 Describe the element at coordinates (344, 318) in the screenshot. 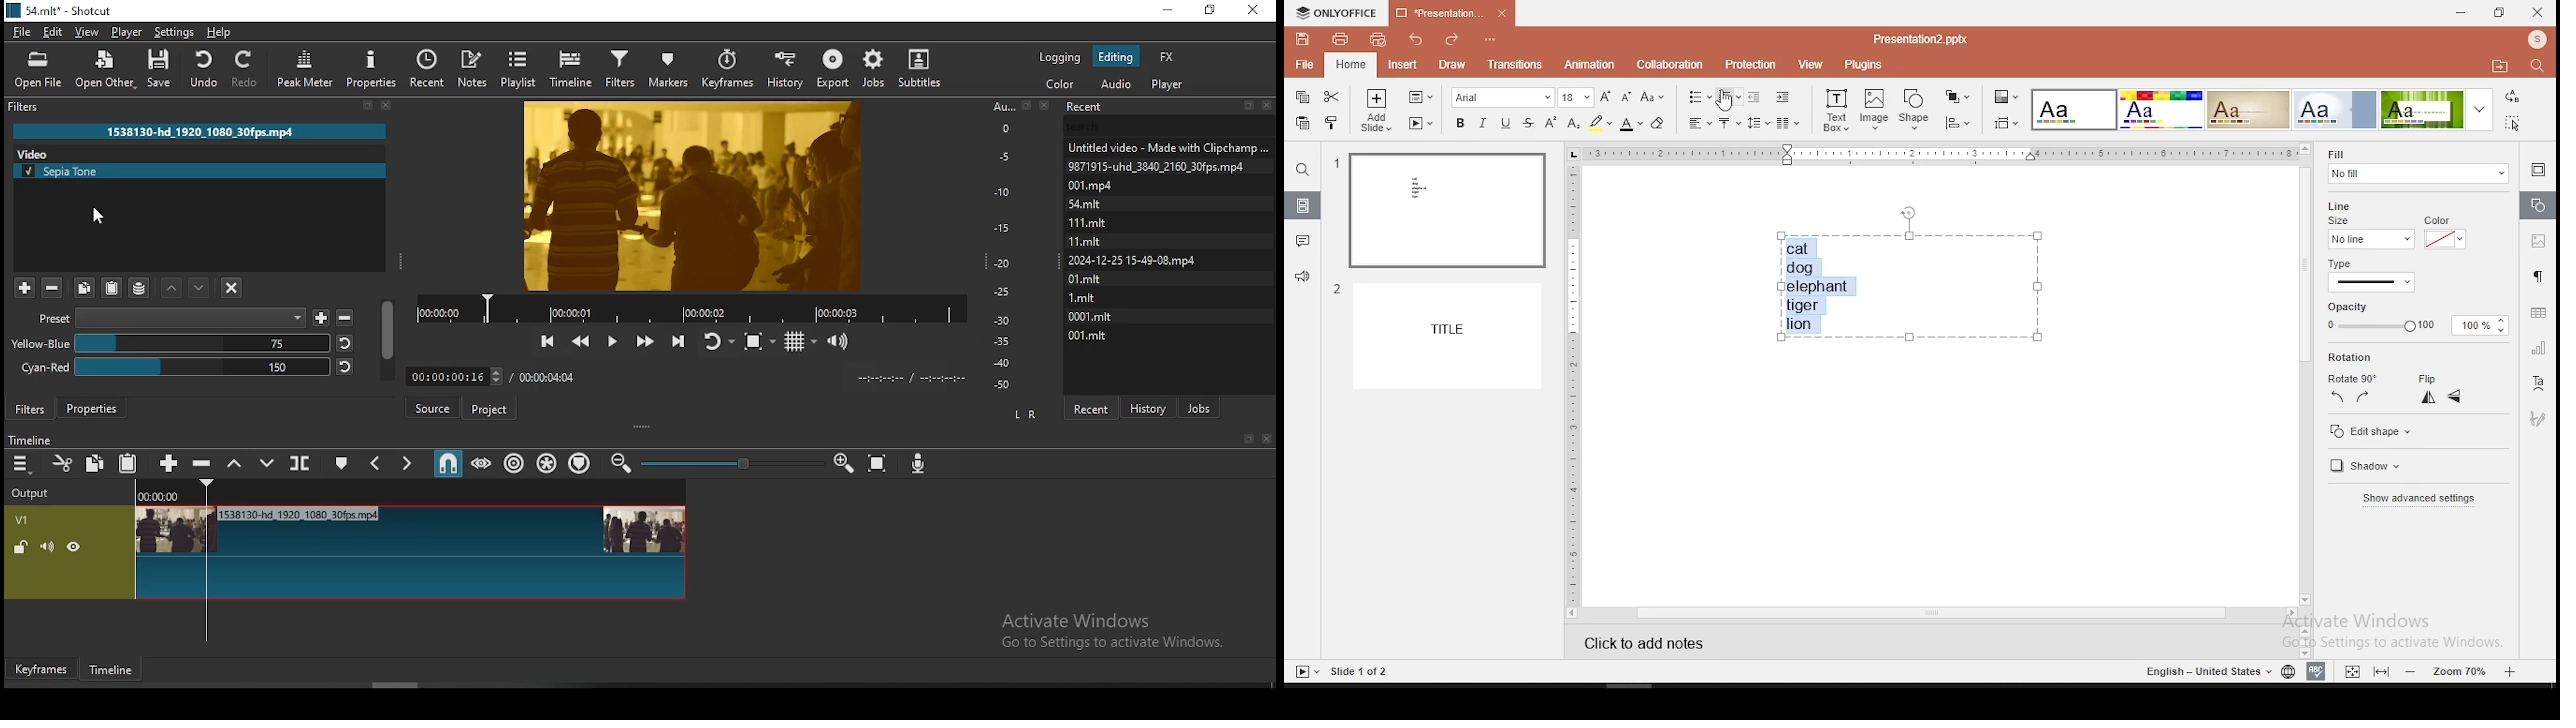

I see `delete preset` at that location.